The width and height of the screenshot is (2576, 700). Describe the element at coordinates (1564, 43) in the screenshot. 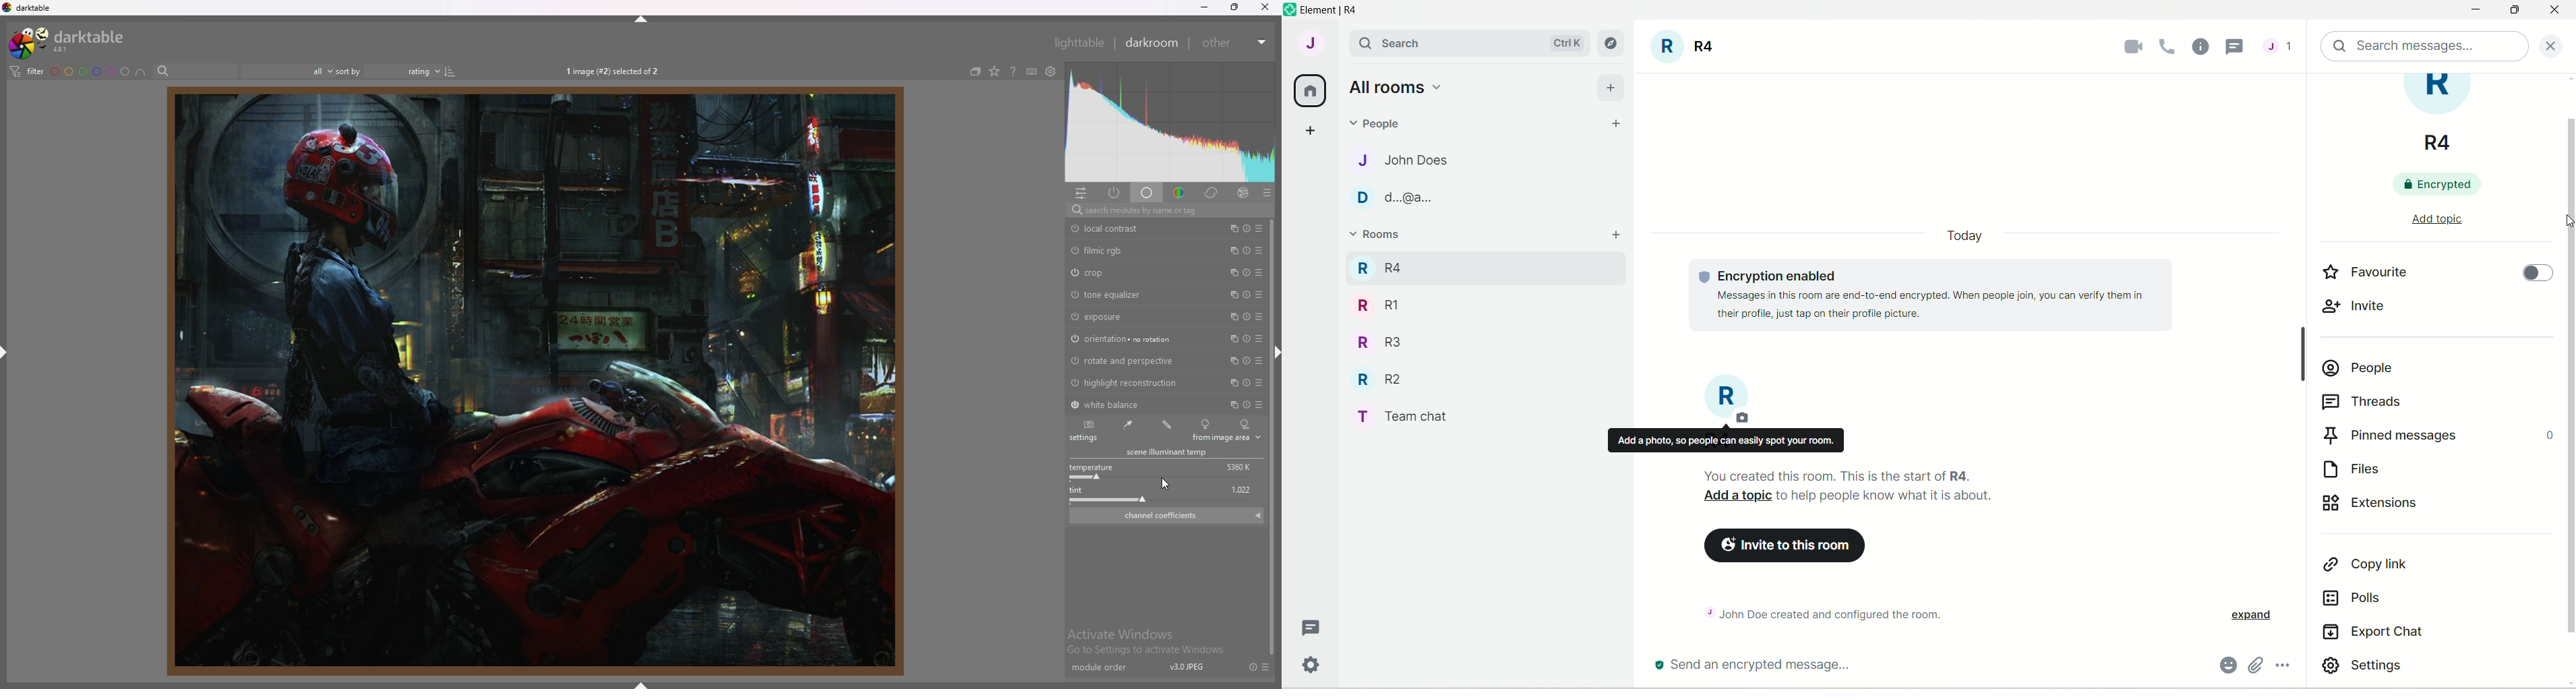

I see `Ctrl K` at that location.